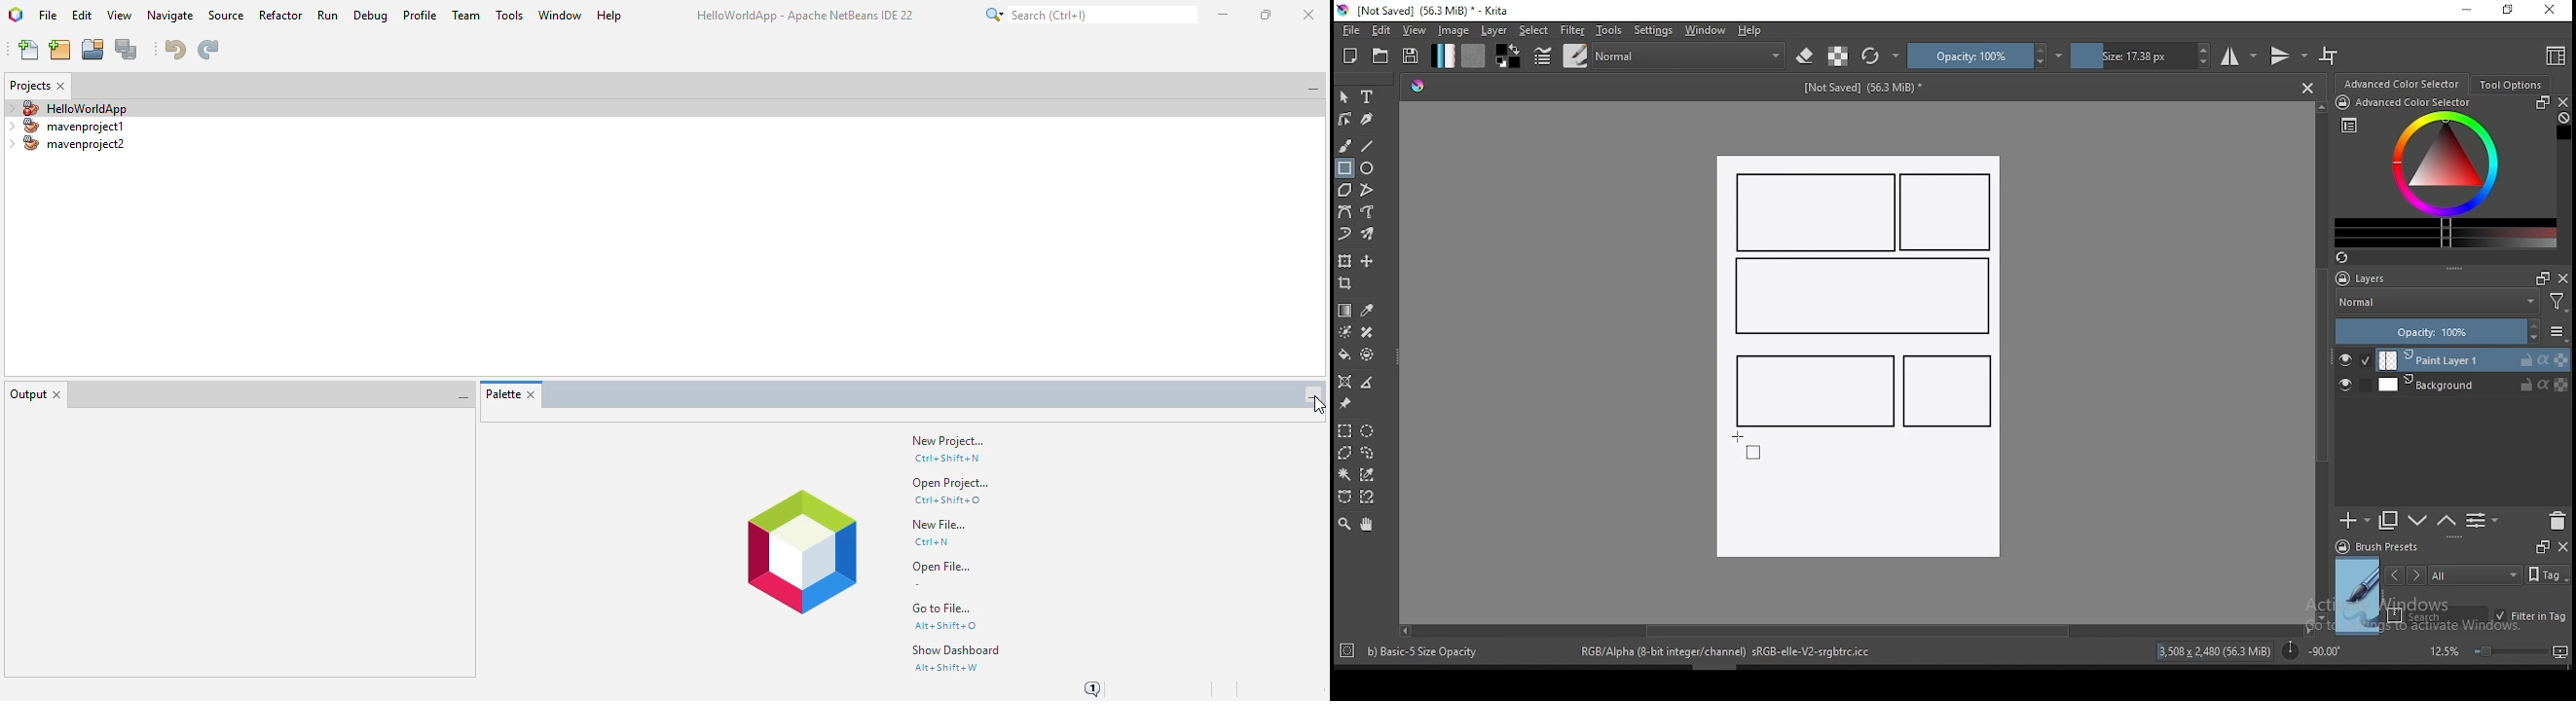 The width and height of the screenshot is (2576, 728). I want to click on line tool, so click(1368, 146).